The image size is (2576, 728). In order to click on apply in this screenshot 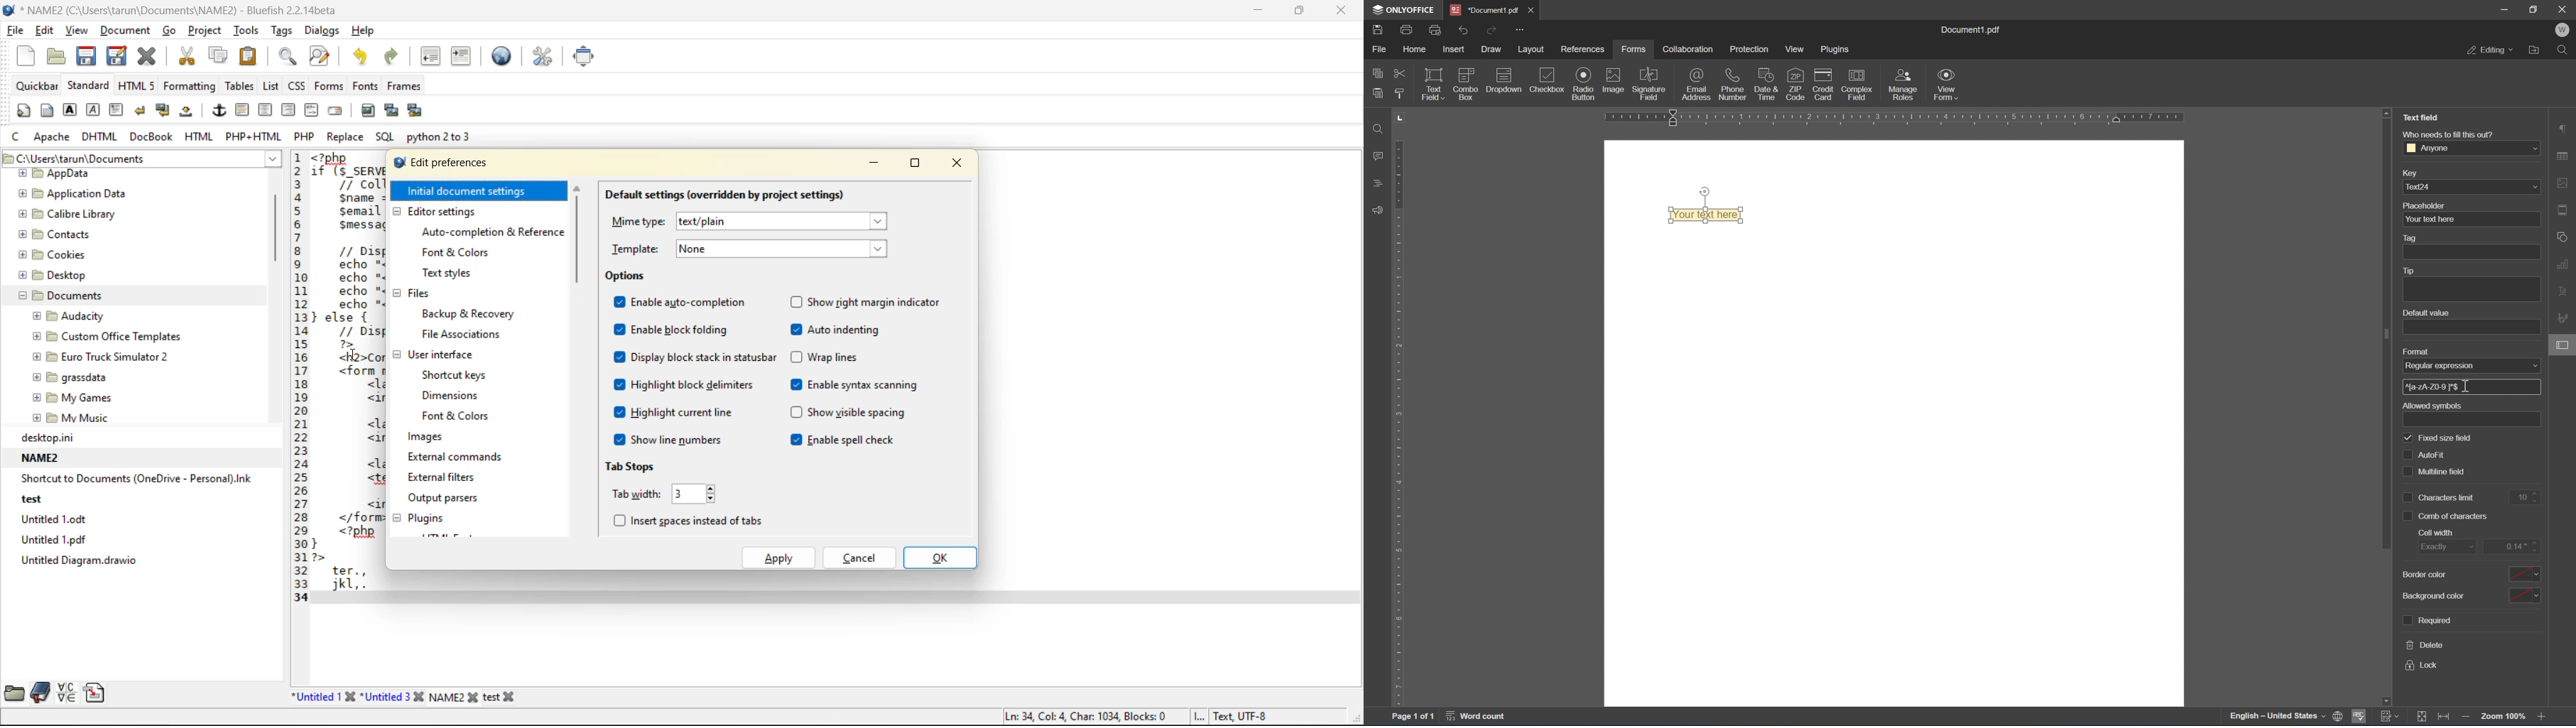, I will do `click(782, 558)`.